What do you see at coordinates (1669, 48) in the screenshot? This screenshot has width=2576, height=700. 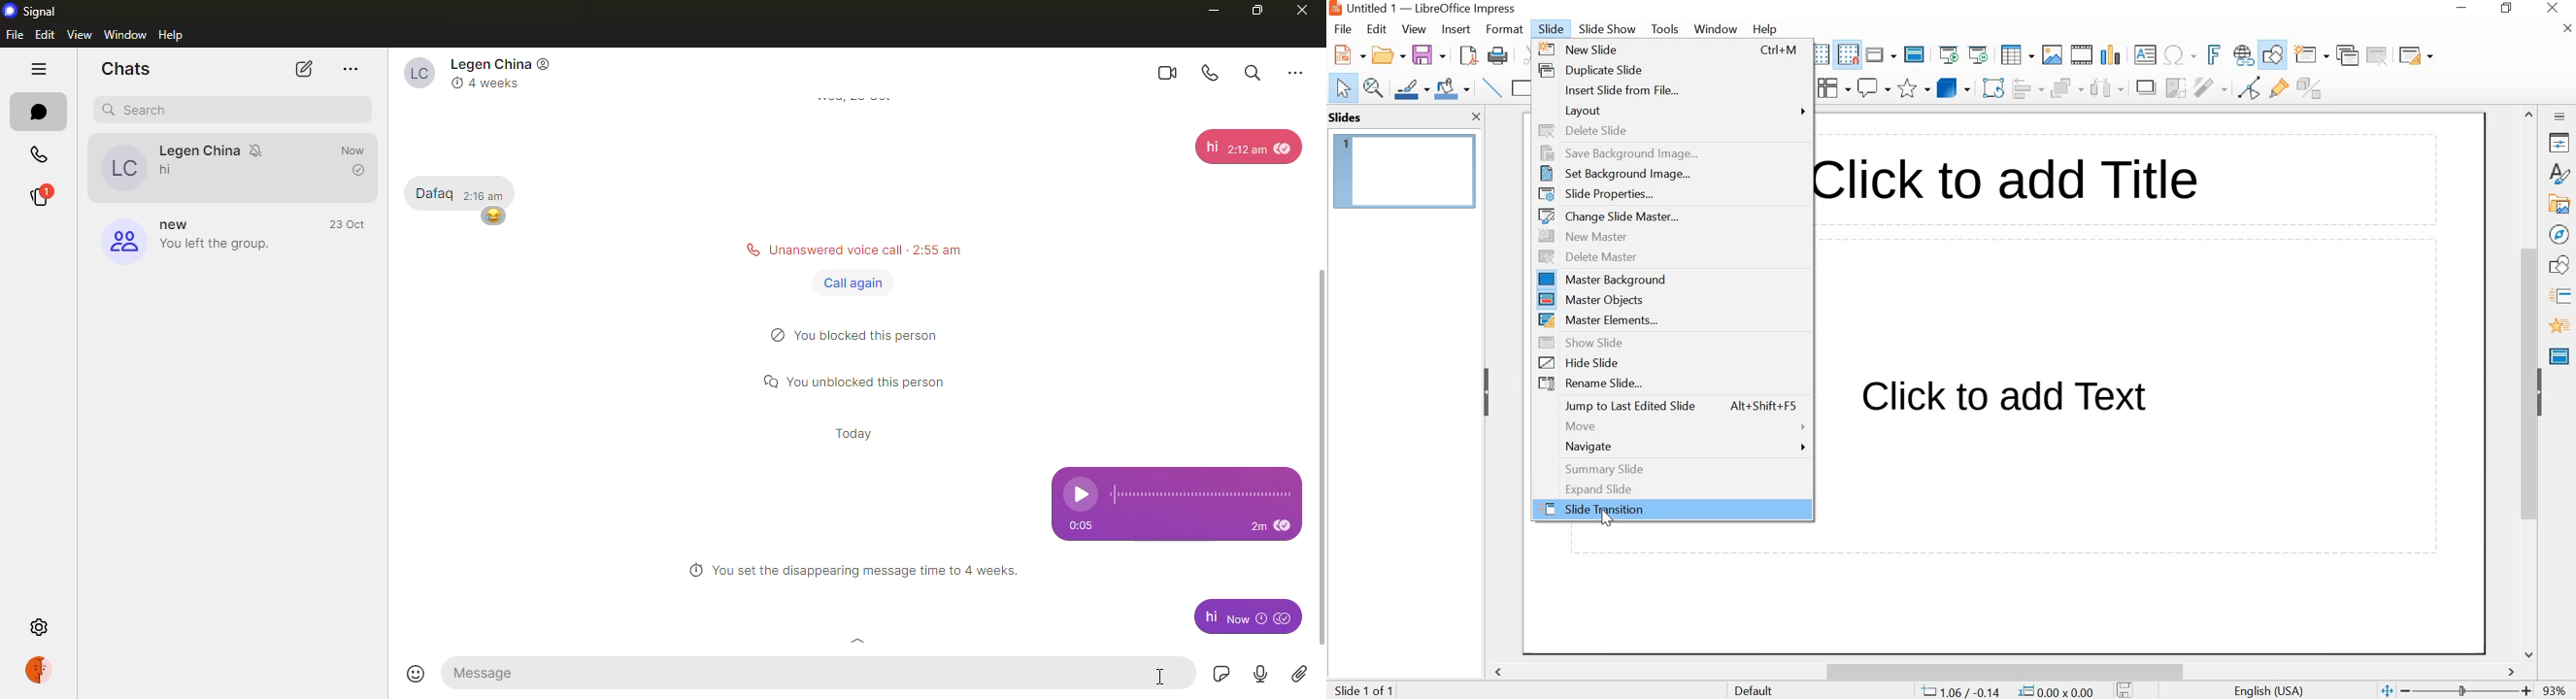 I see `new slide` at bounding box center [1669, 48].